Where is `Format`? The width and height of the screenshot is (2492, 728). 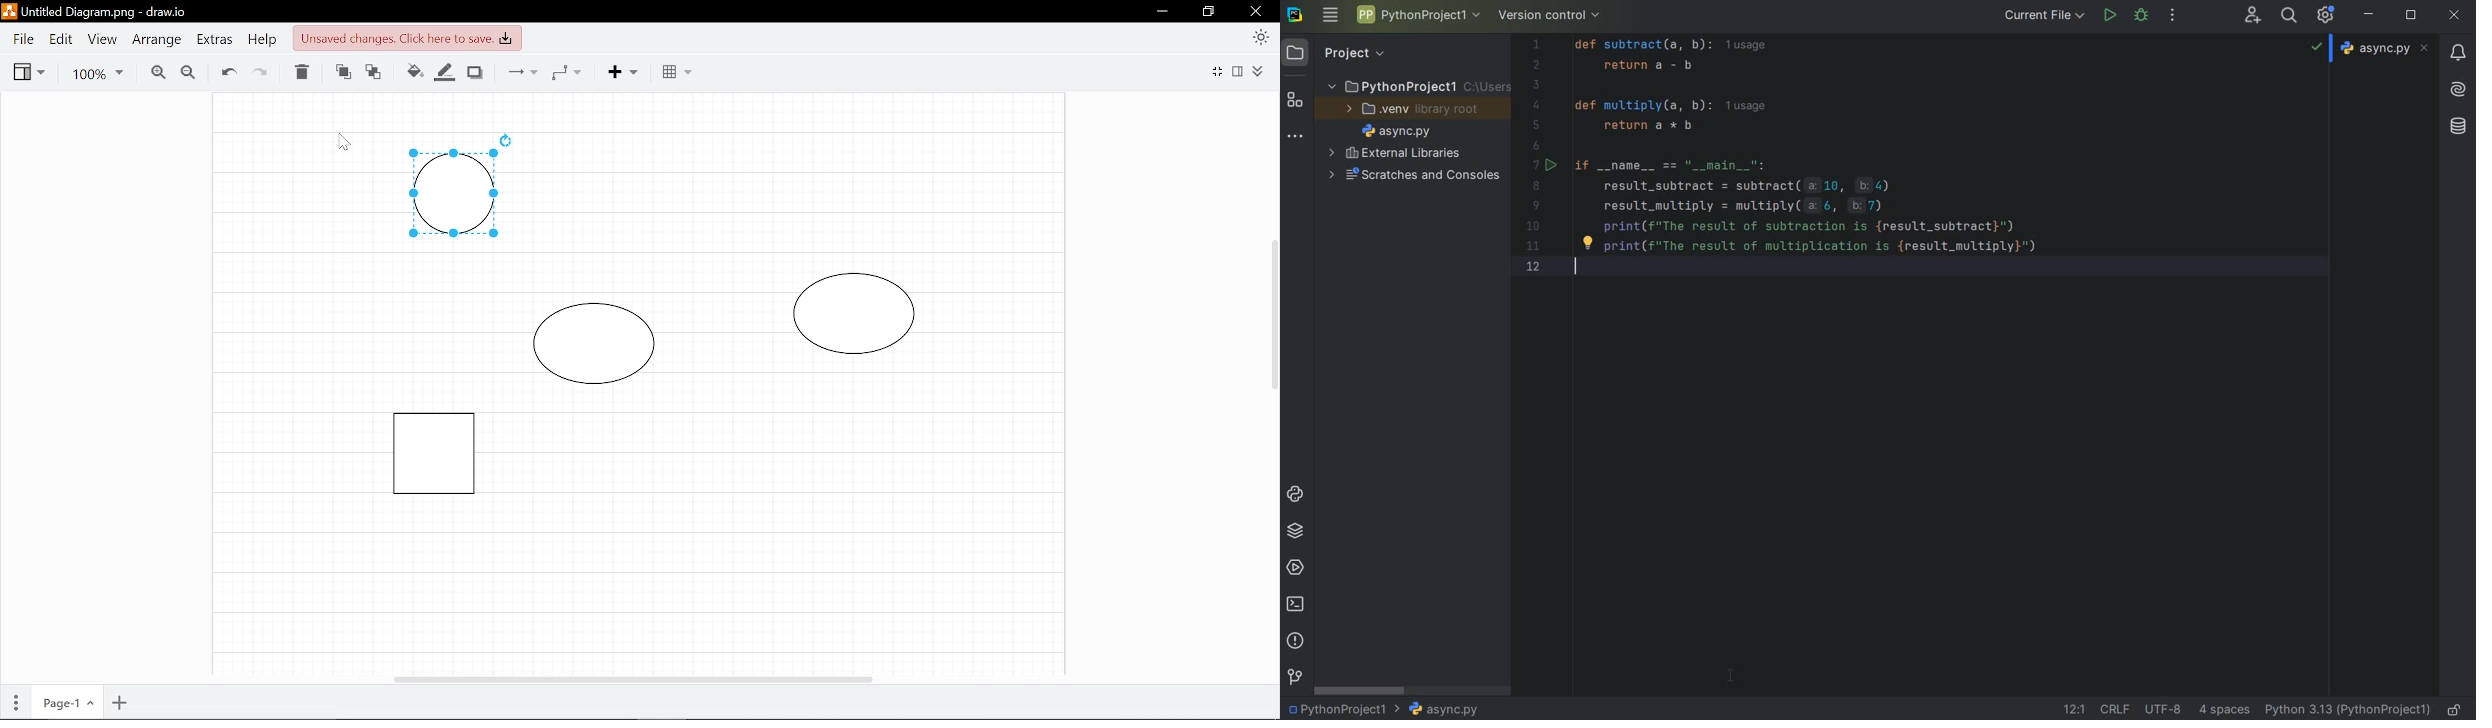 Format is located at coordinates (1240, 71).